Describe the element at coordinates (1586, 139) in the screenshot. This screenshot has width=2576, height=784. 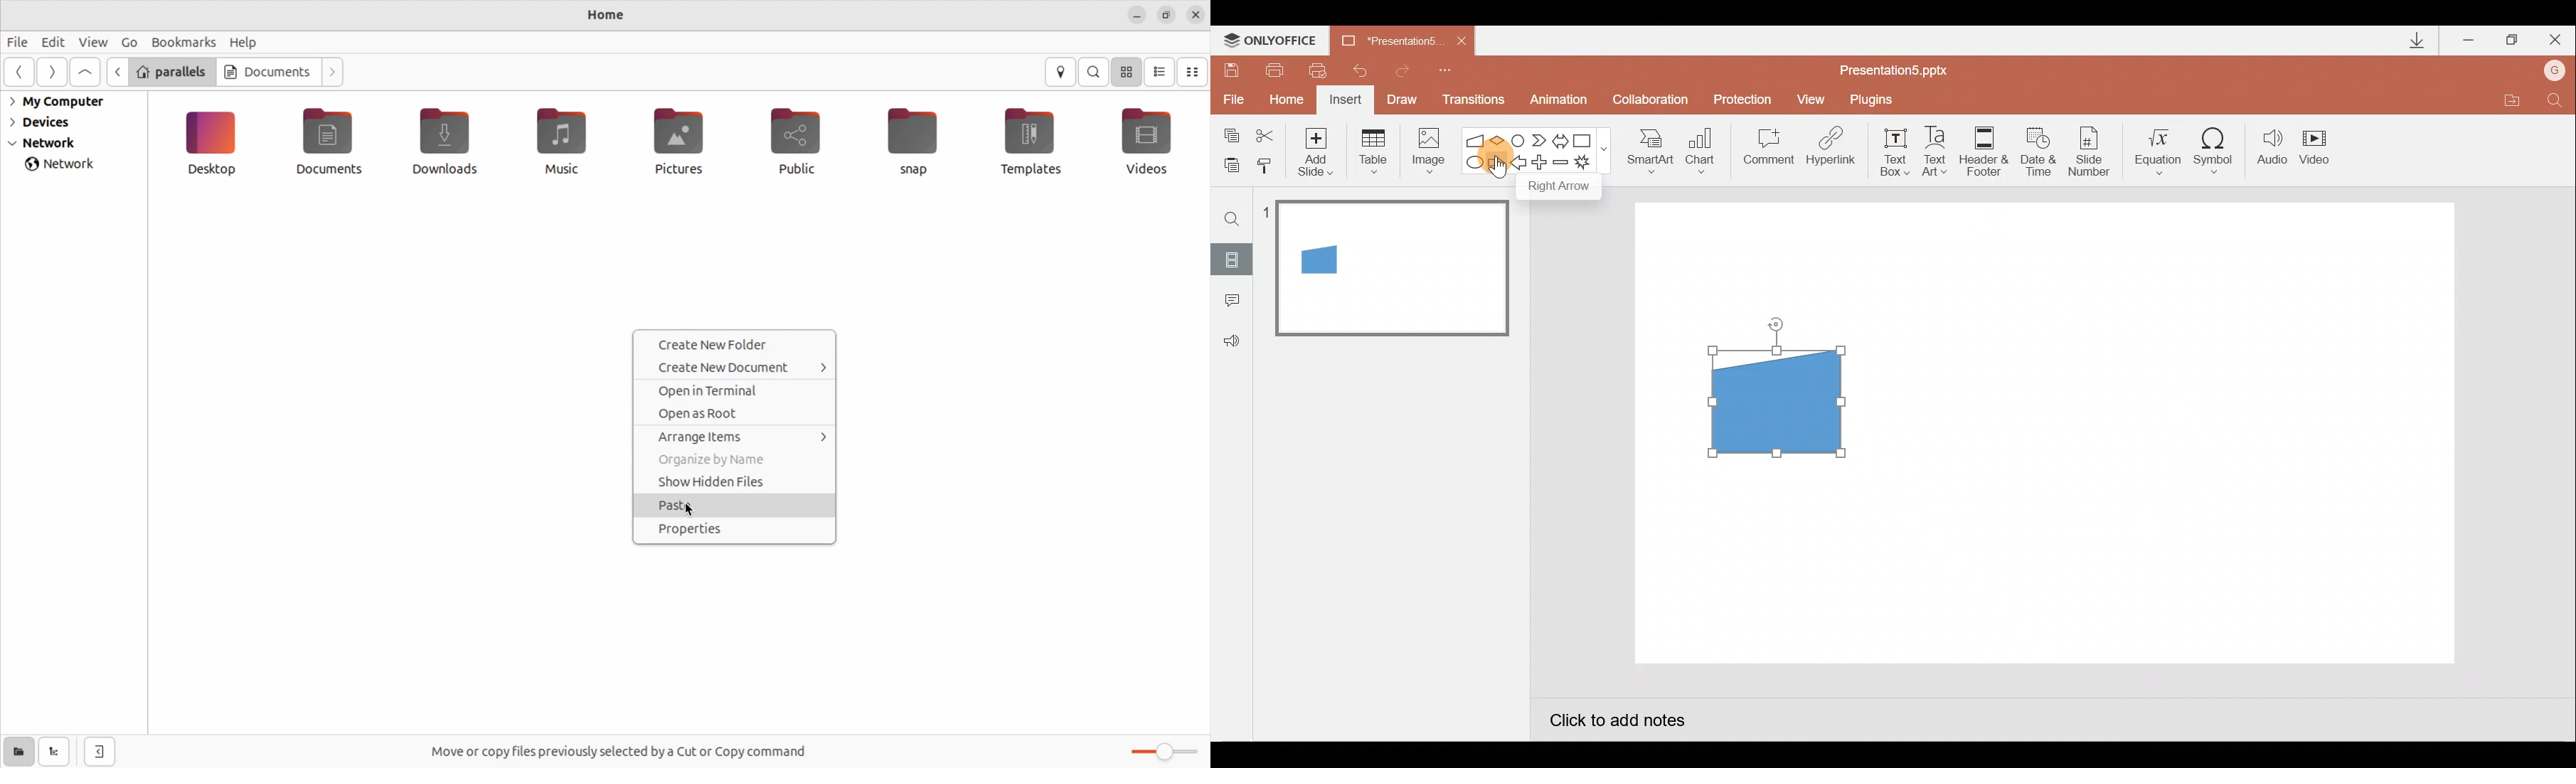
I see `Rectangle` at that location.